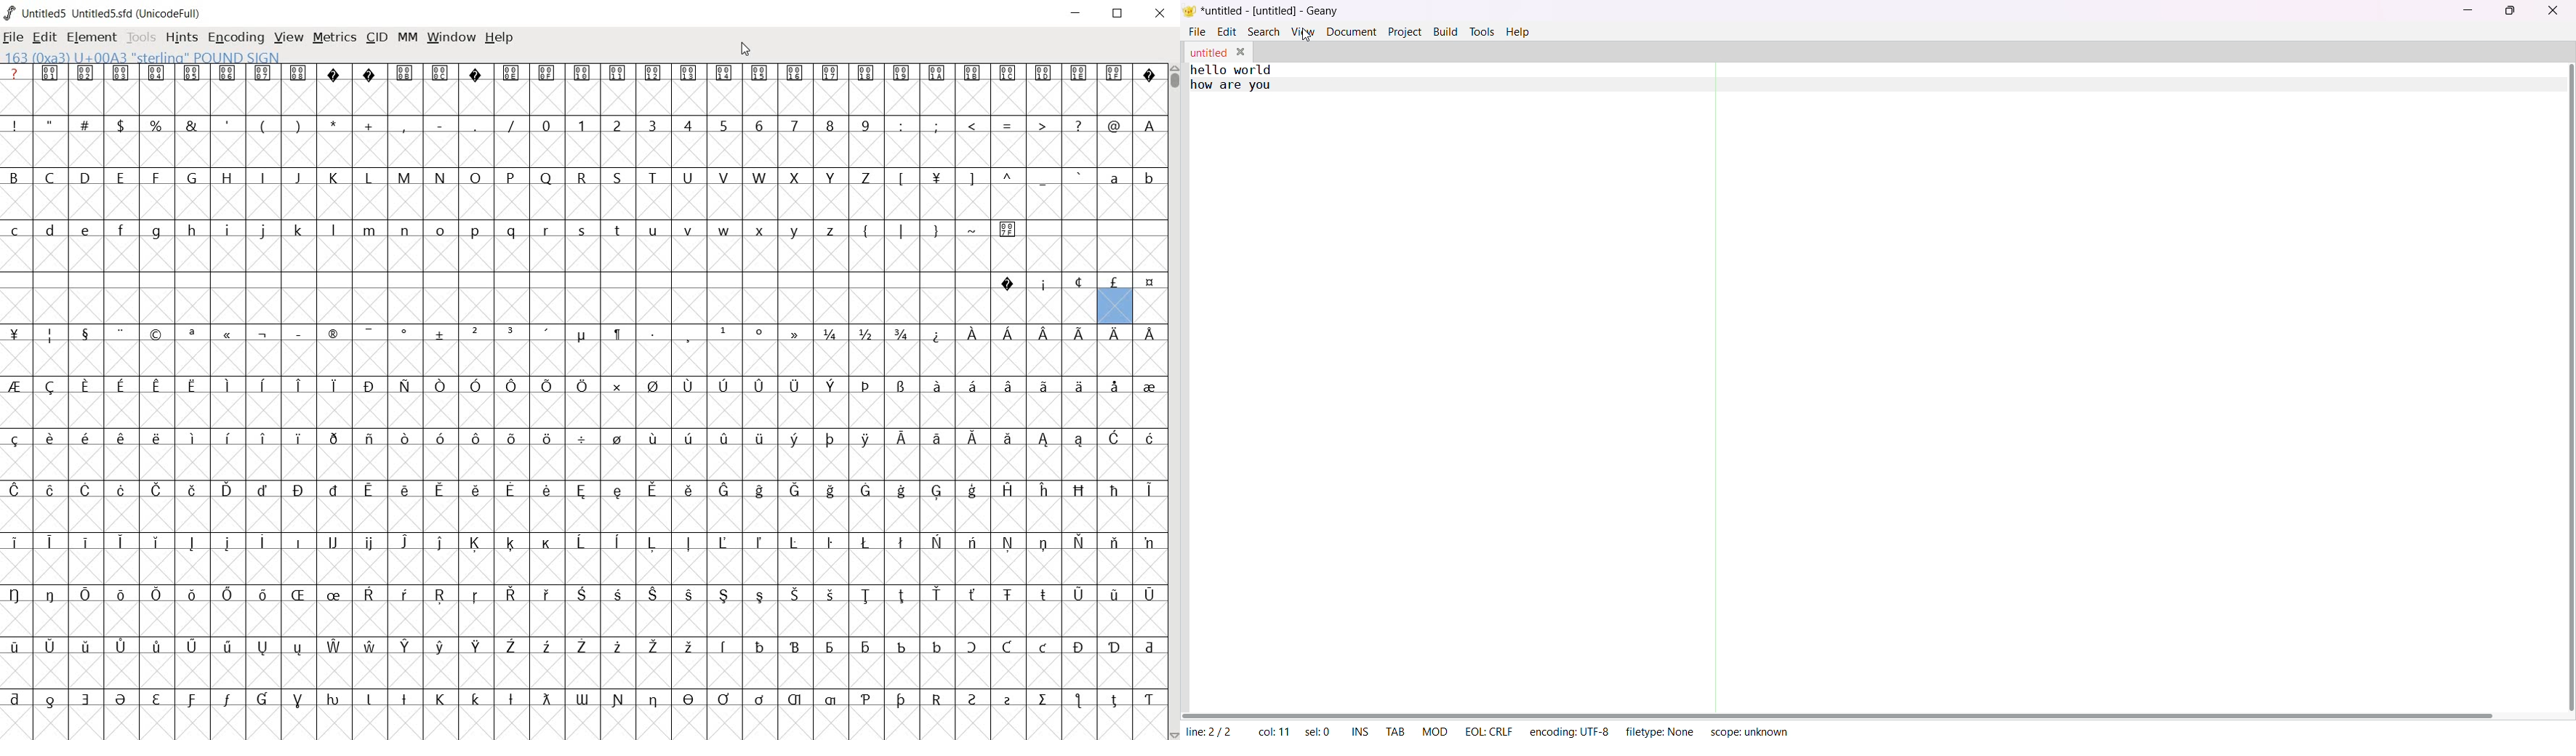 The image size is (2576, 756). Describe the element at coordinates (1043, 179) in the screenshot. I see `_` at that location.